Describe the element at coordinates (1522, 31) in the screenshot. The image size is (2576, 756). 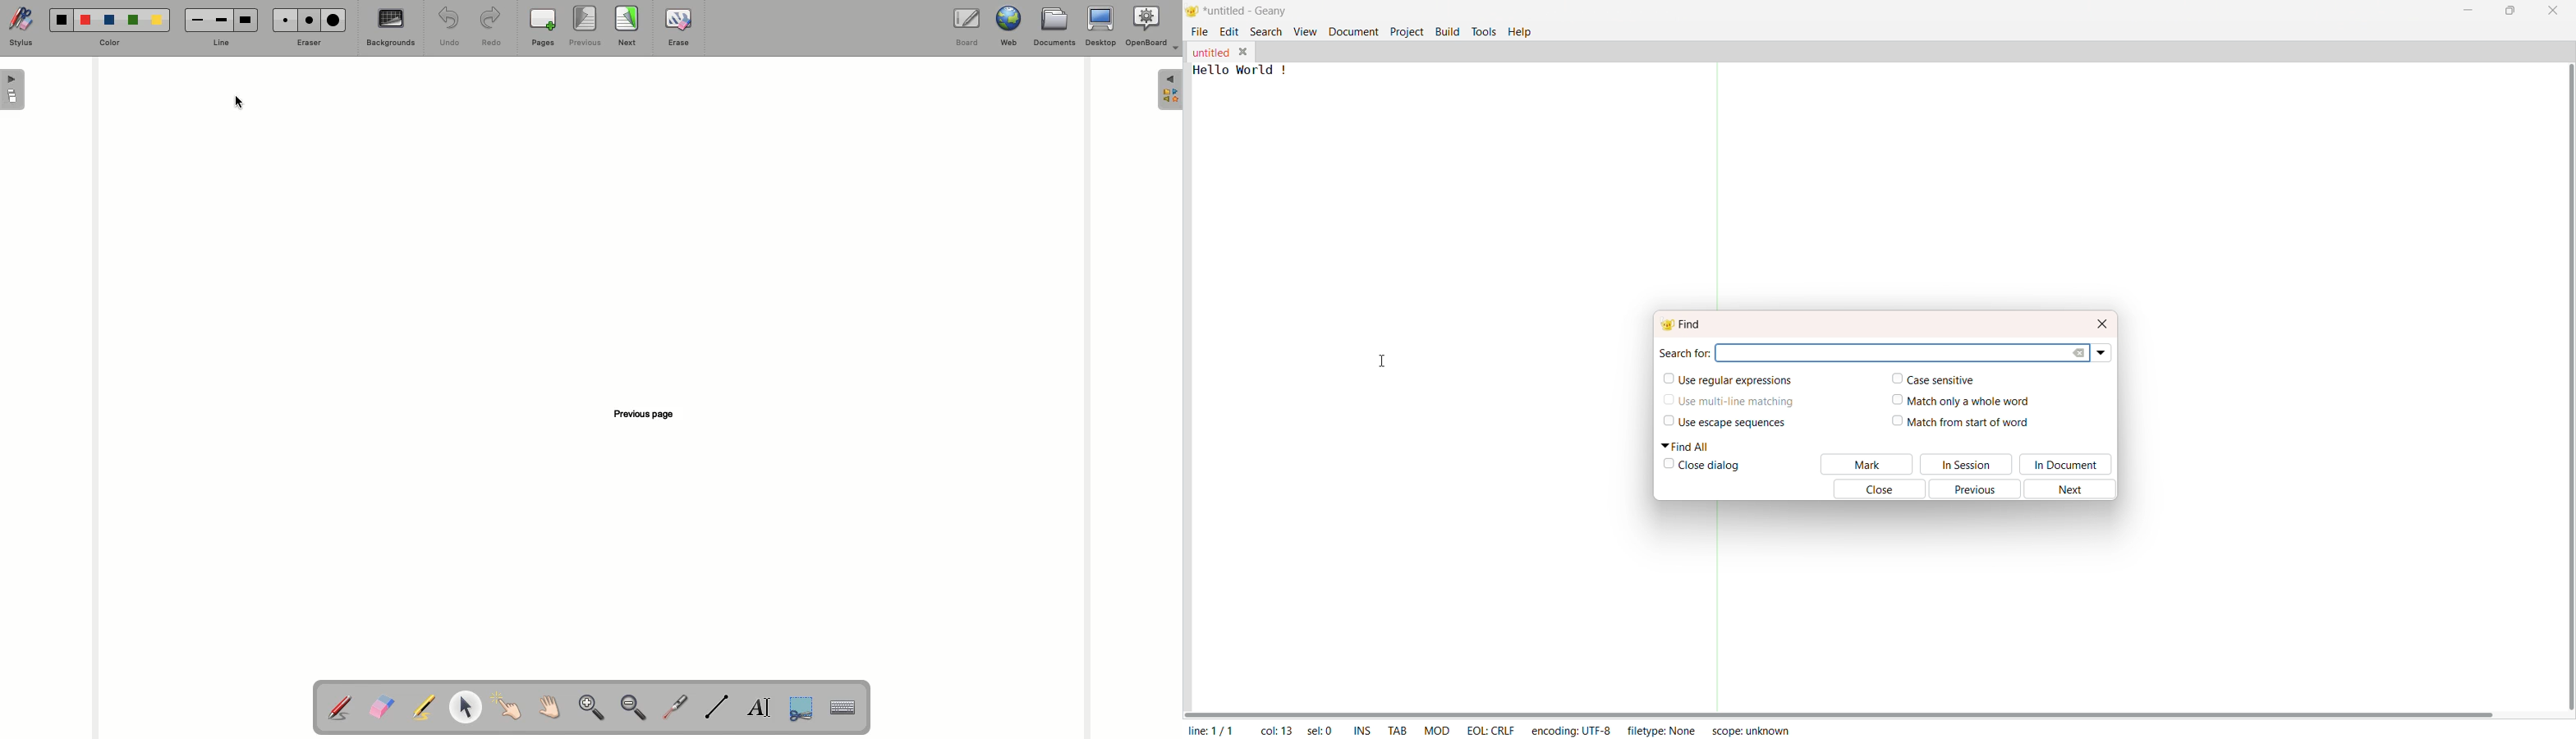
I see `Help` at that location.